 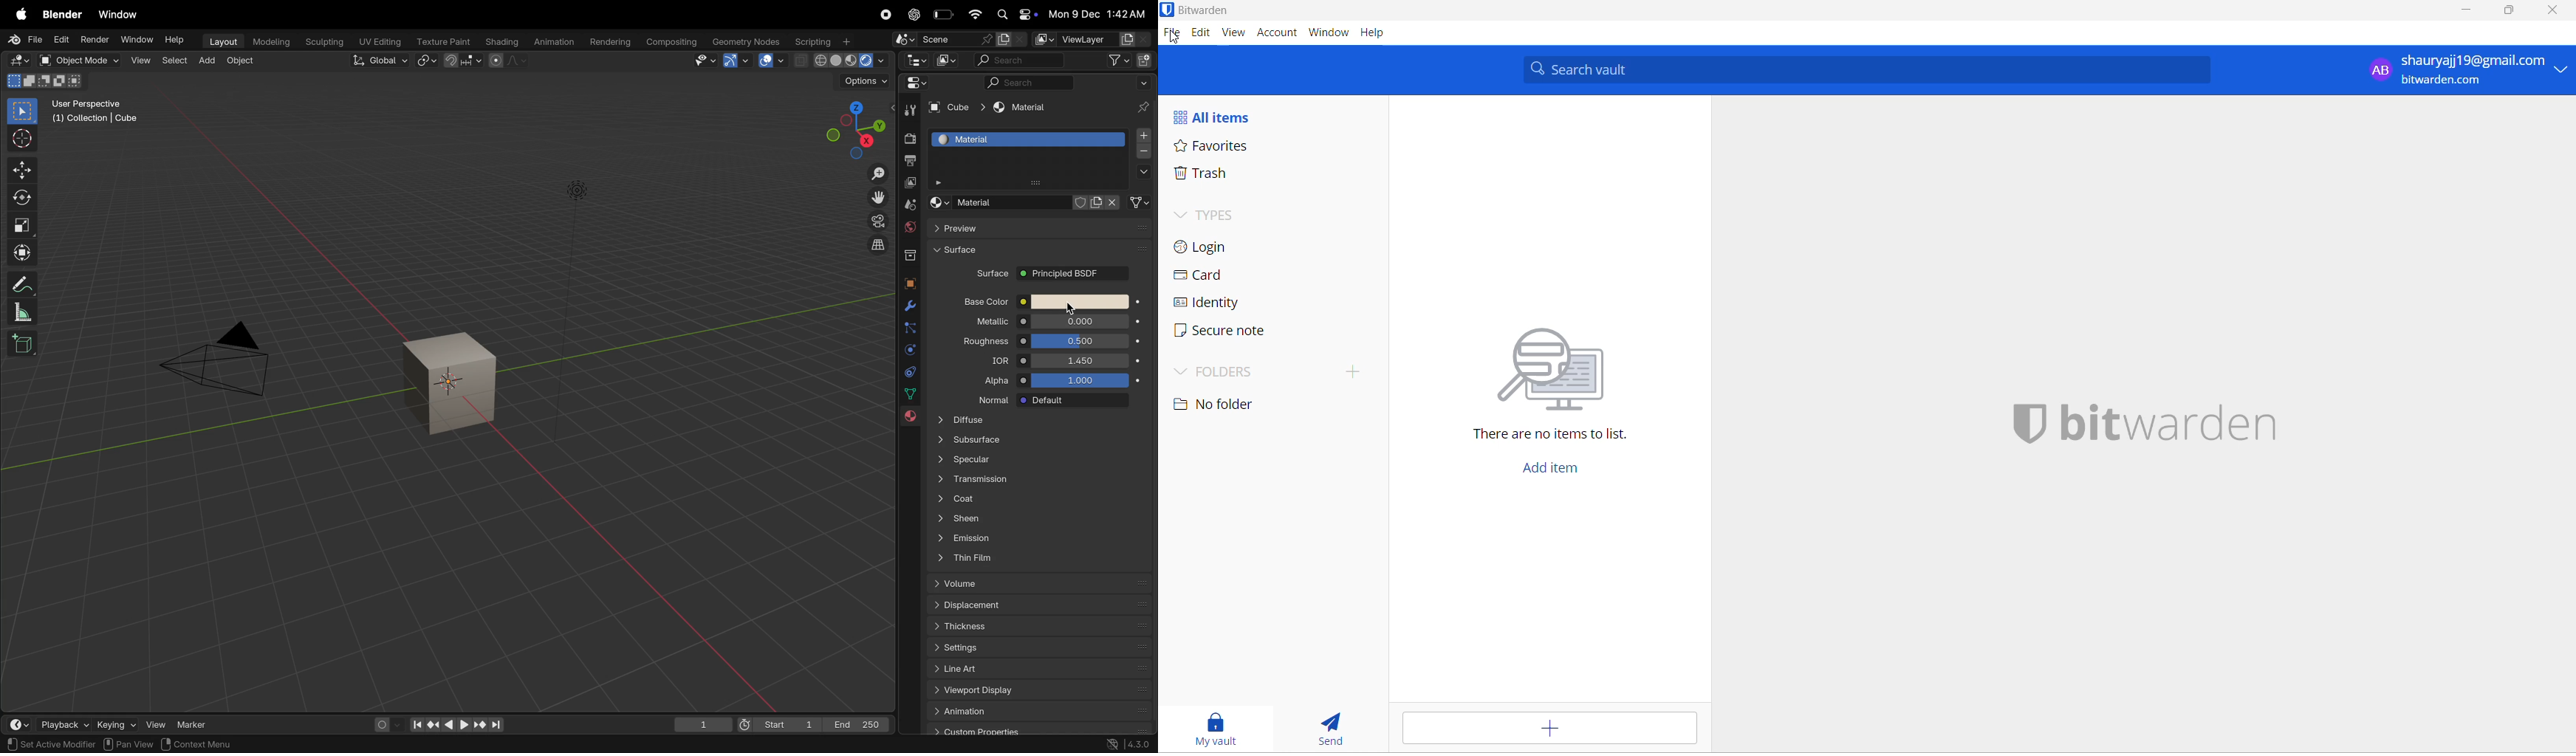 I want to click on modelling, so click(x=273, y=42).